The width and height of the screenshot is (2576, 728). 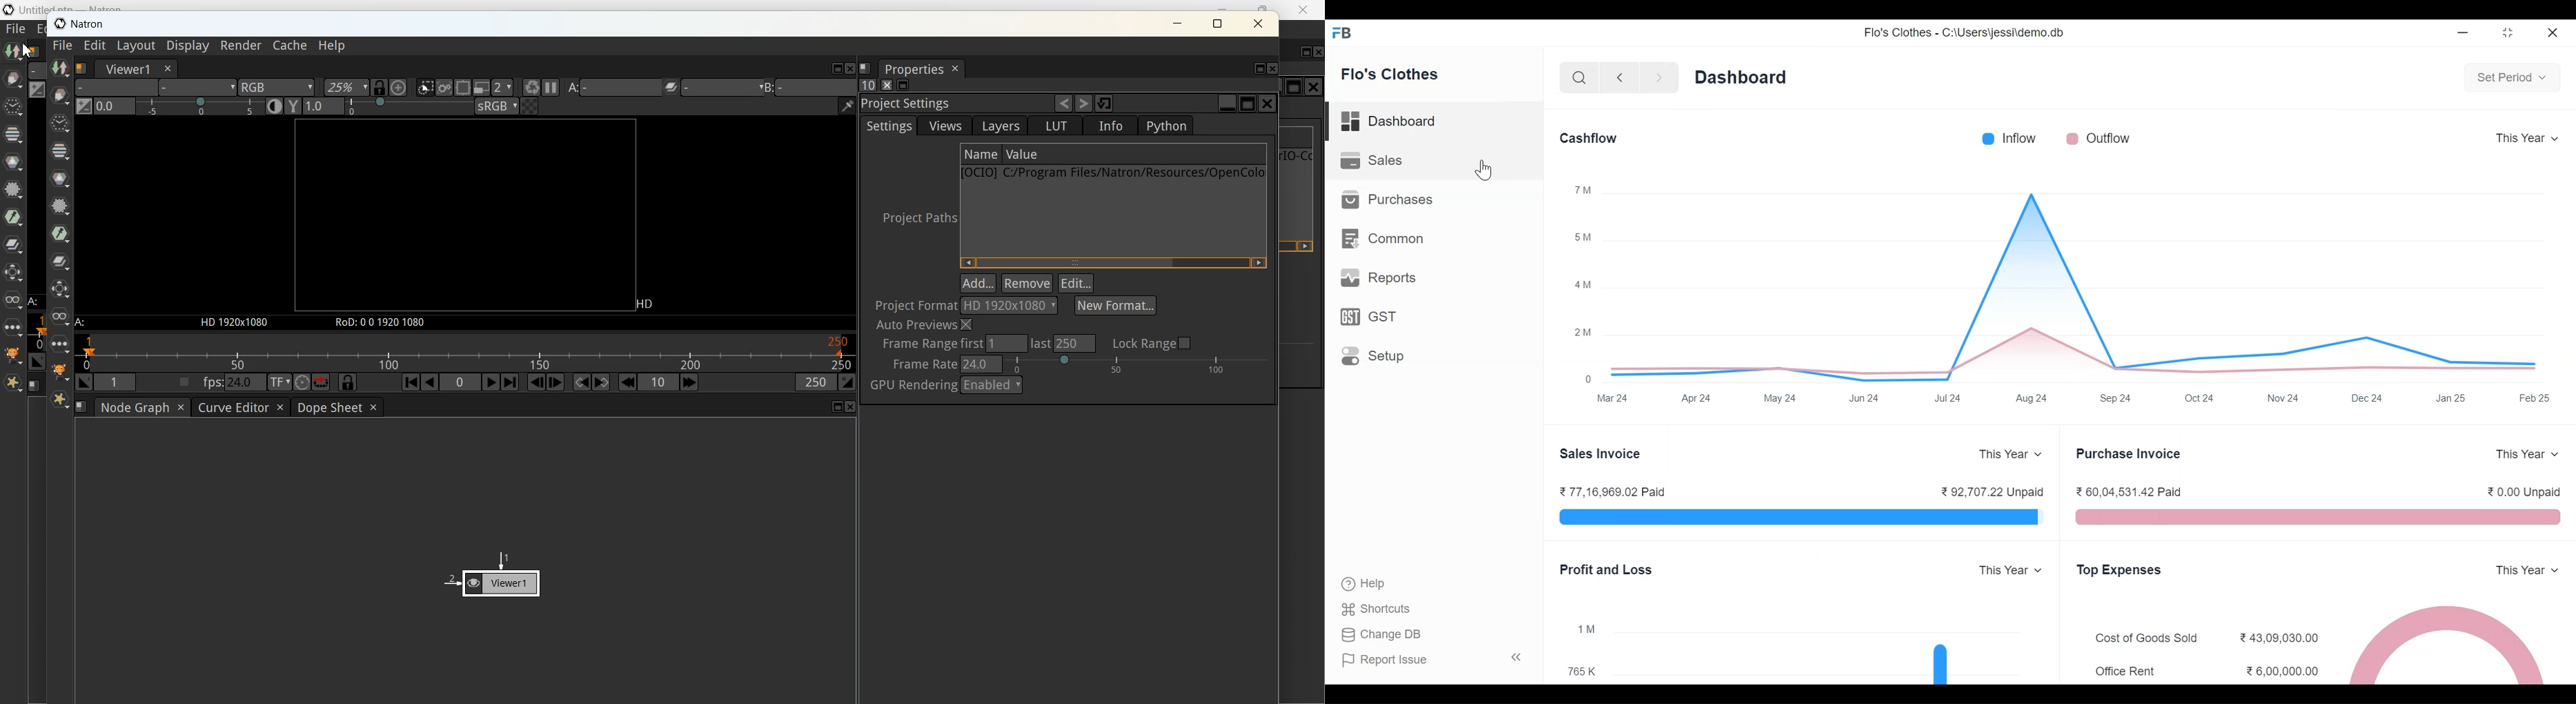 What do you see at coordinates (1584, 672) in the screenshot?
I see `765K` at bounding box center [1584, 672].